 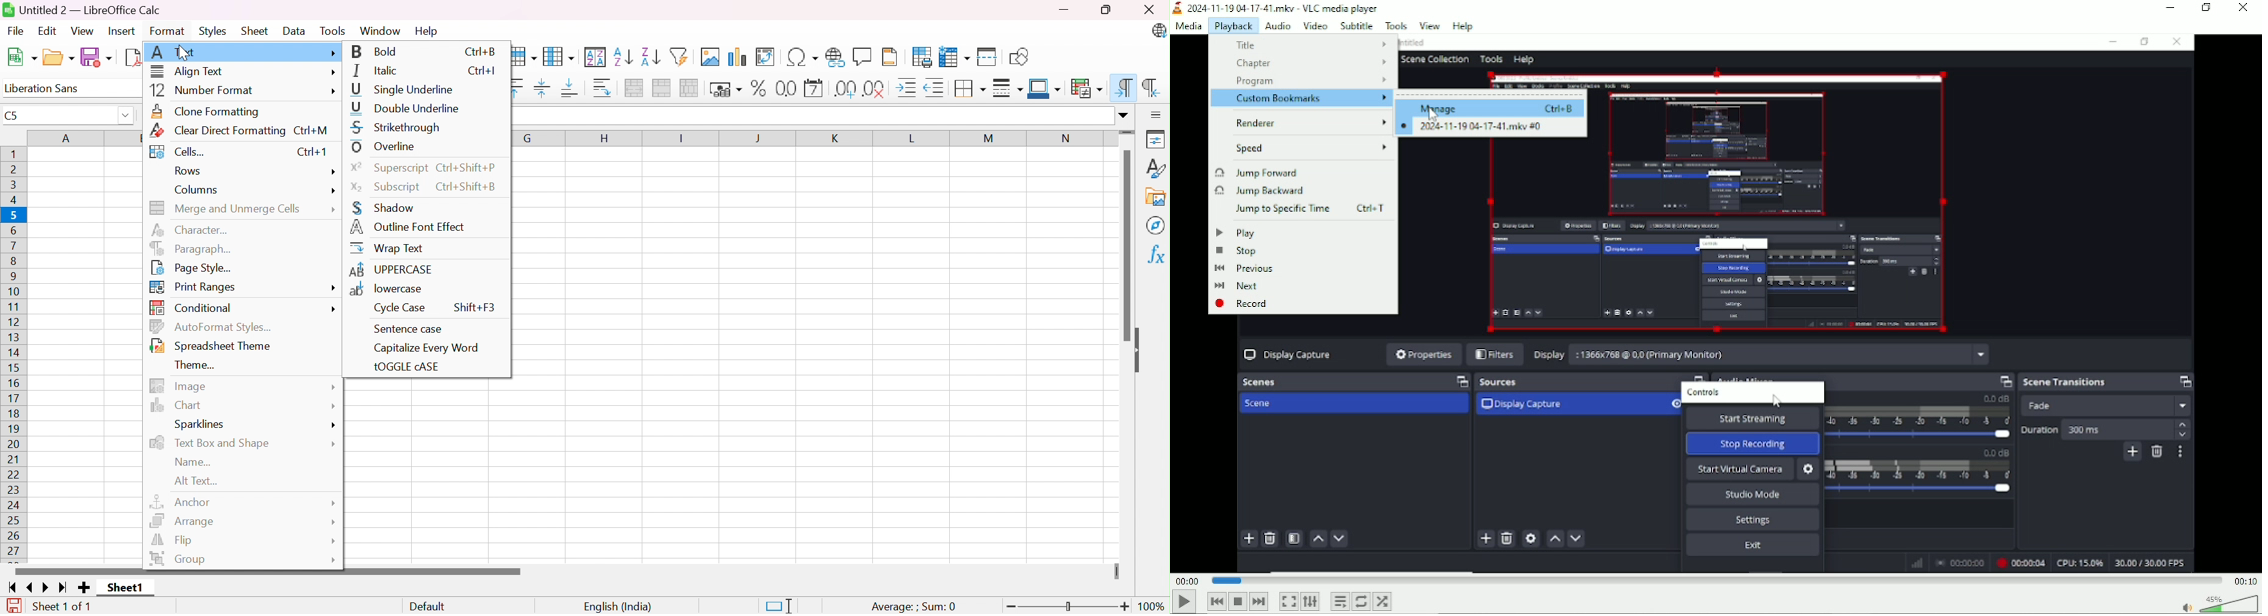 I want to click on record, so click(x=1242, y=304).